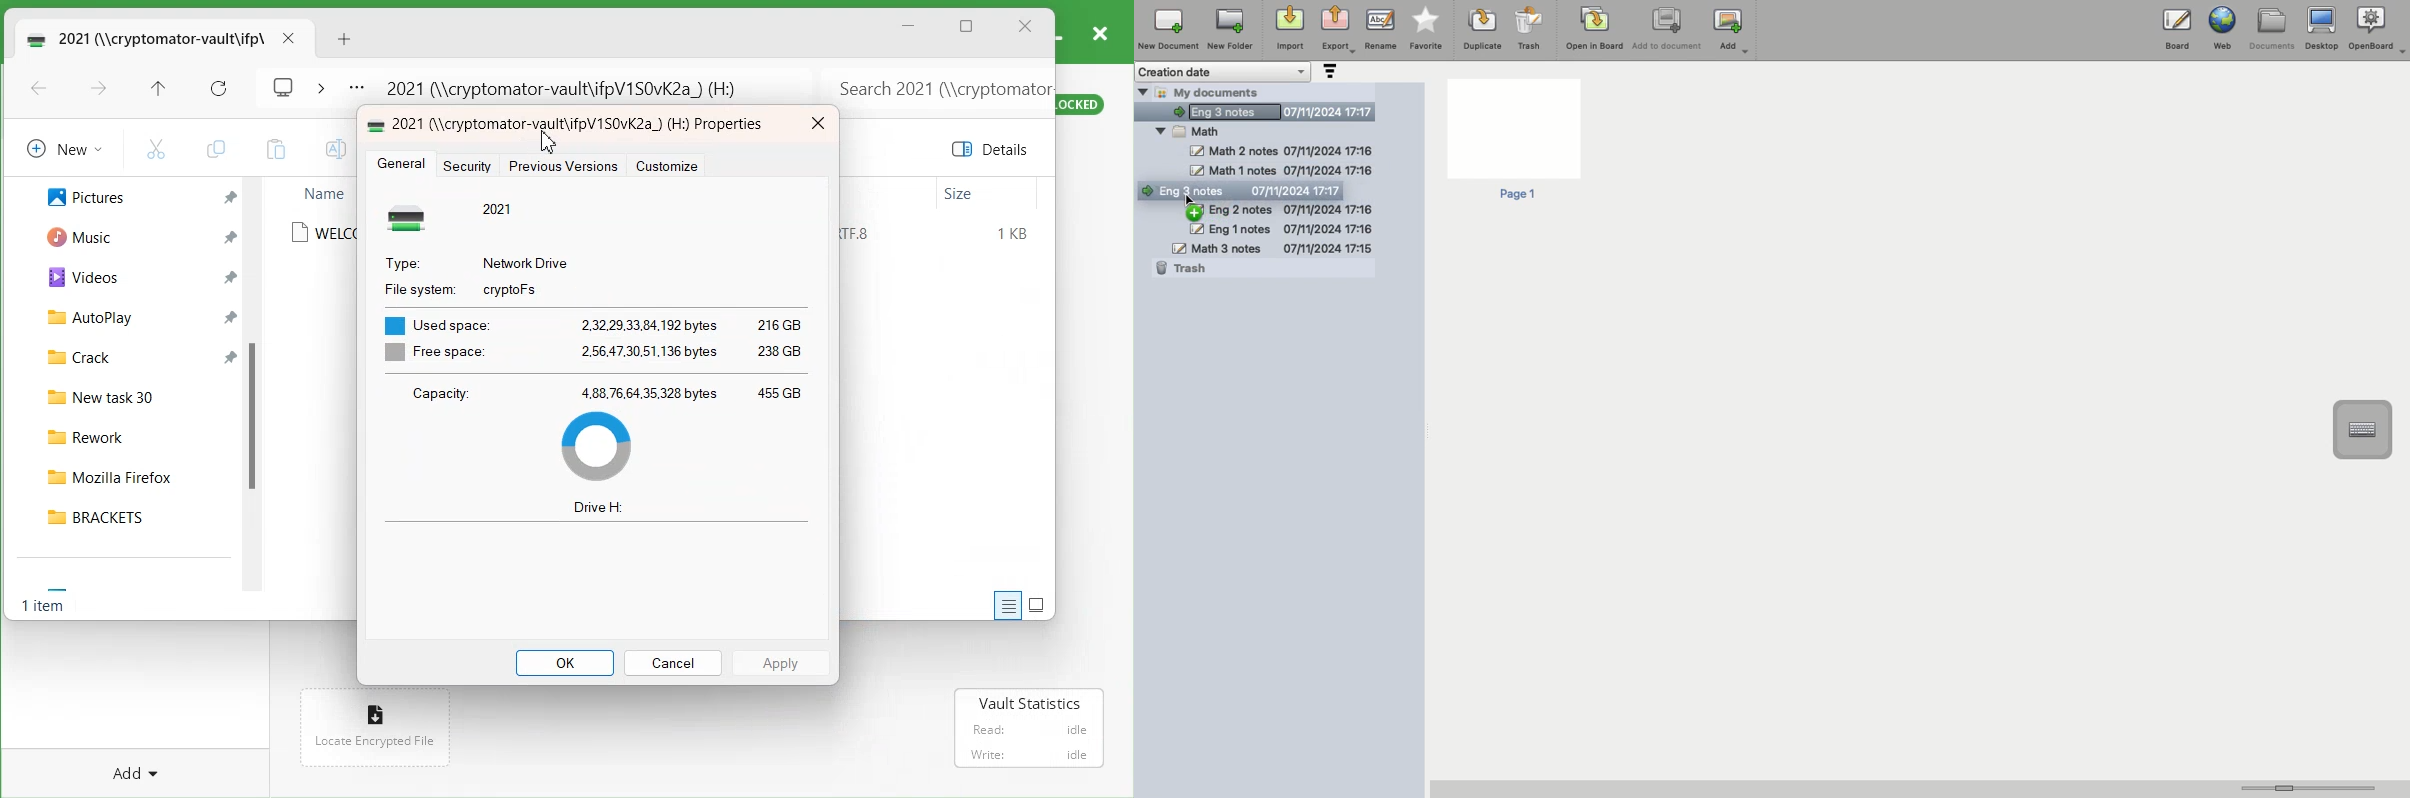 Image resolution: width=2436 pixels, height=812 pixels. I want to click on Rework, so click(132, 434).